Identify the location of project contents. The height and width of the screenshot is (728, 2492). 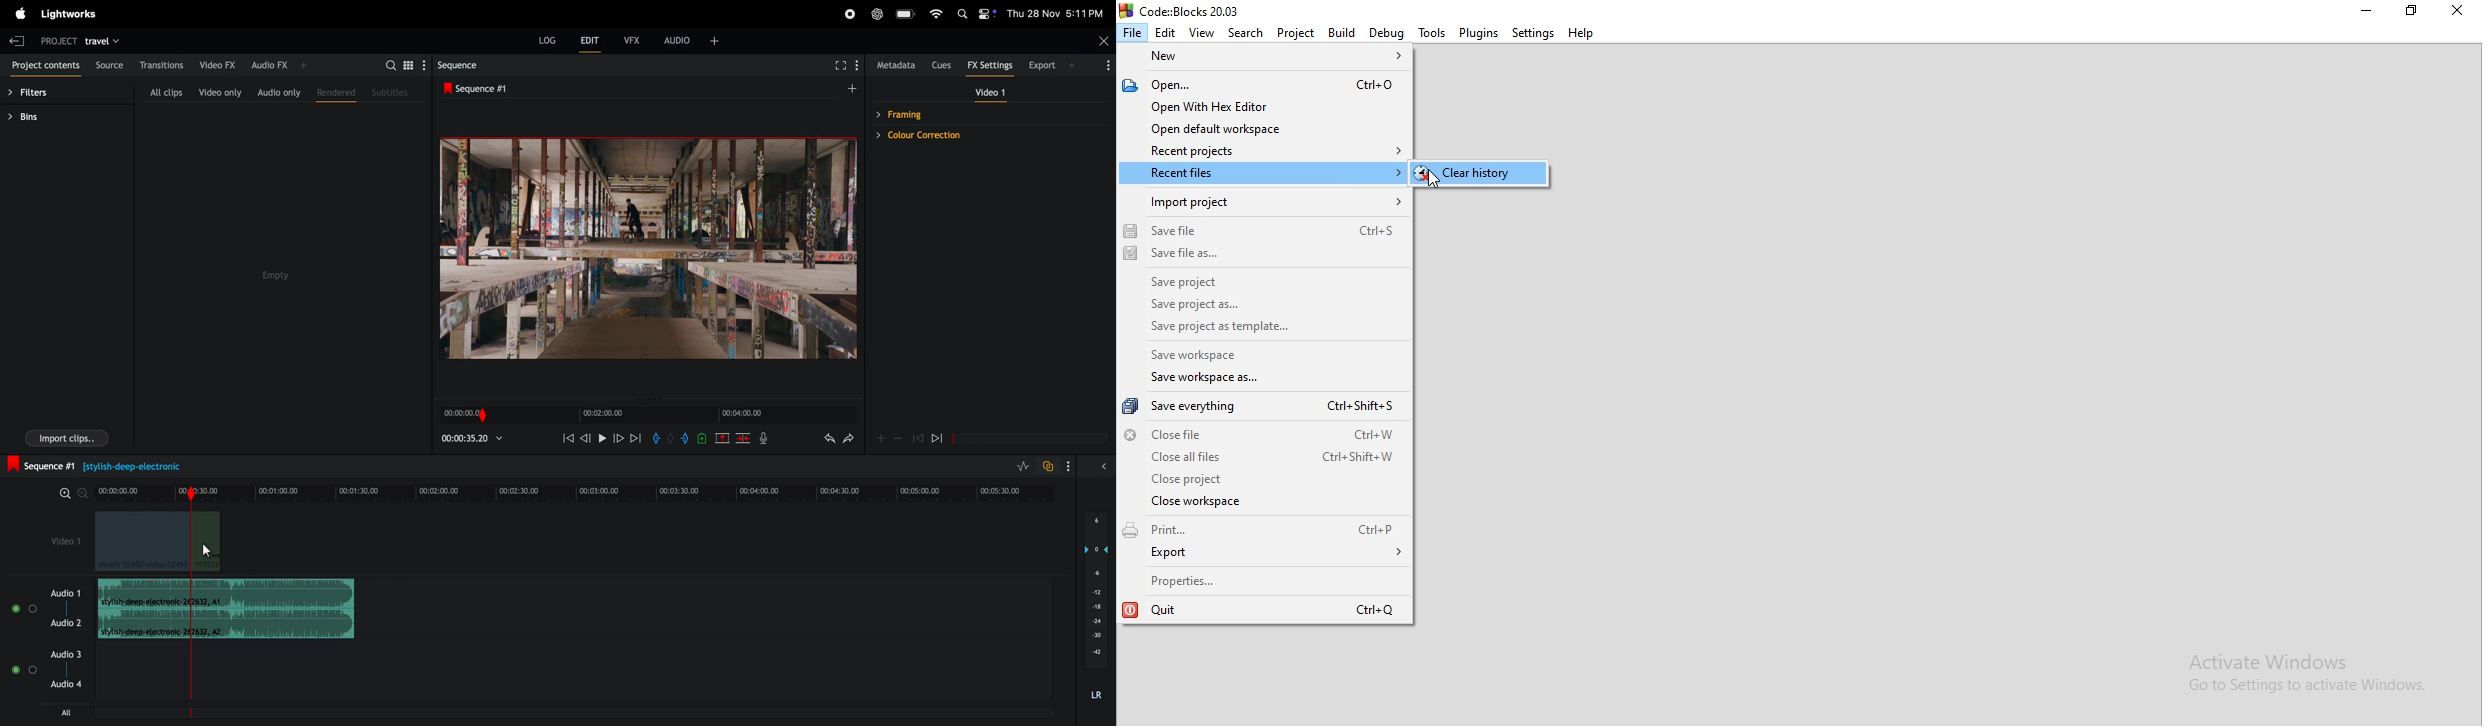
(44, 67).